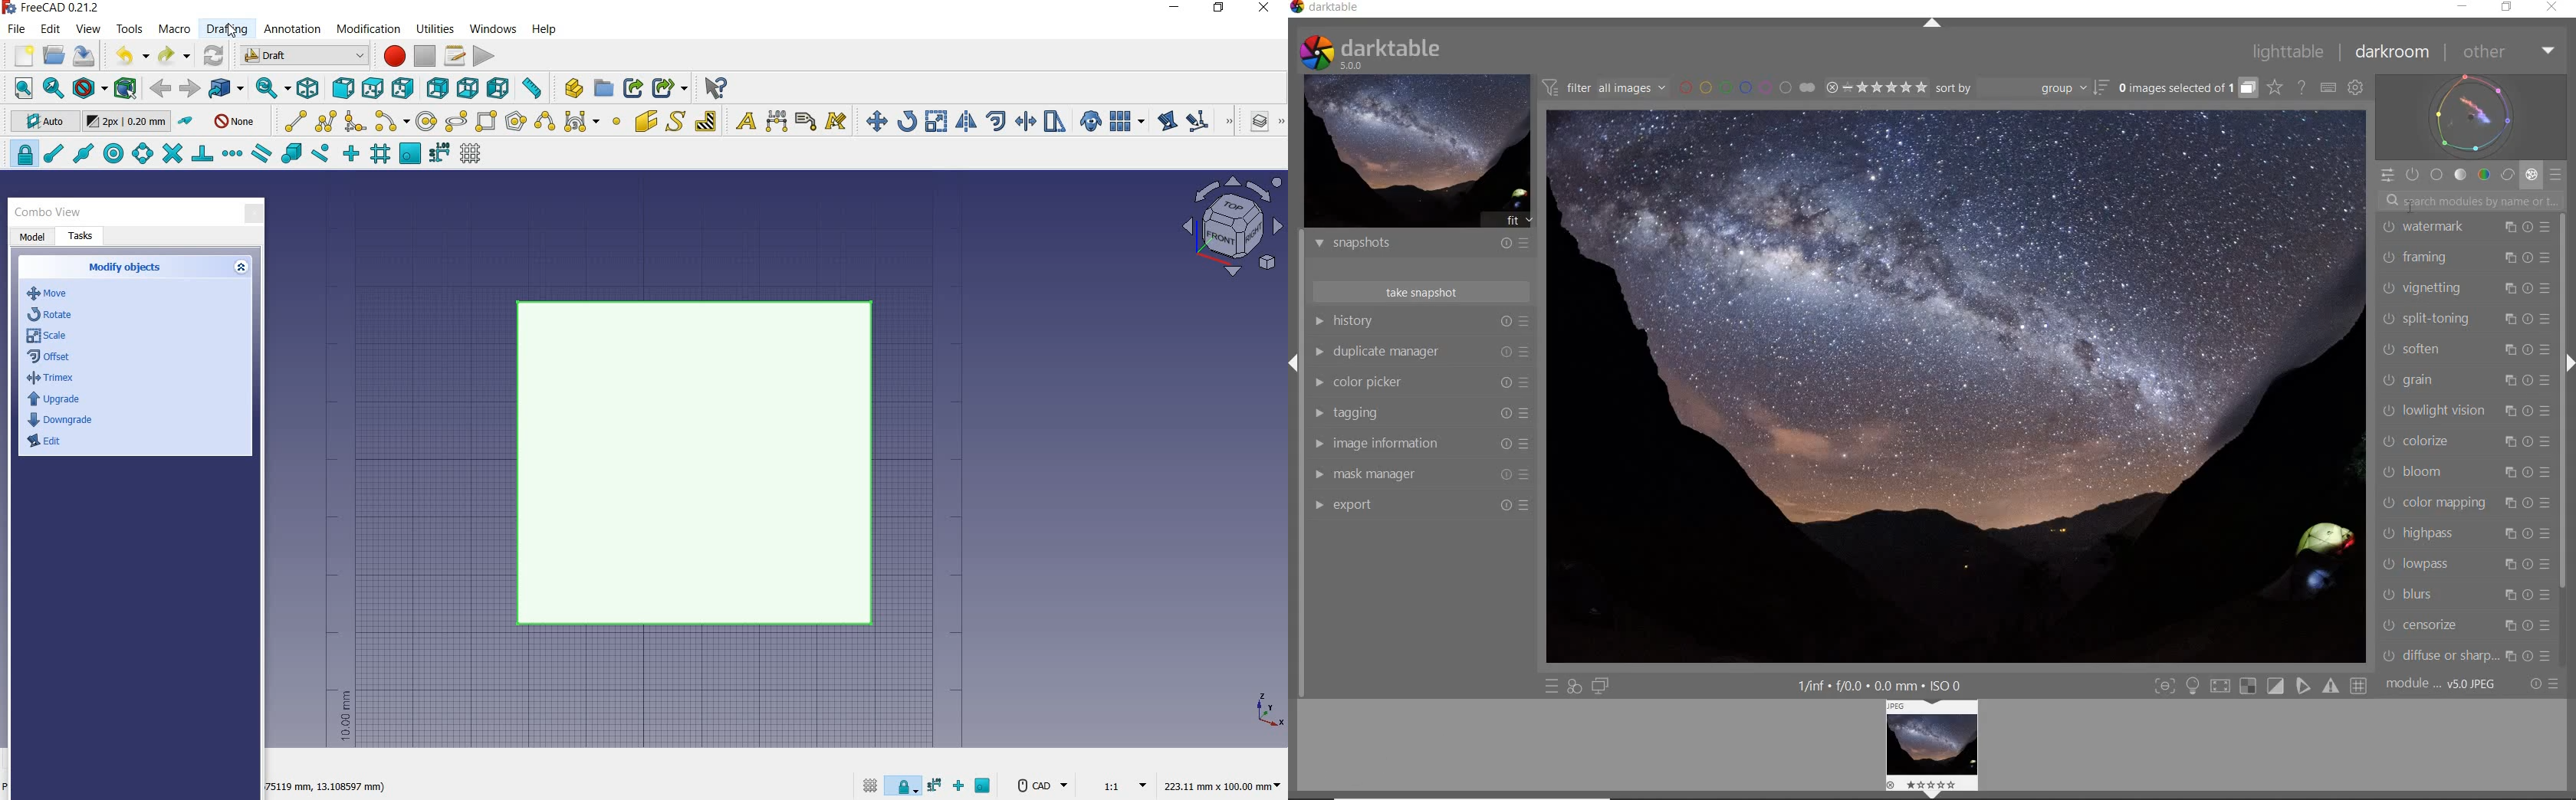 Image resolution: width=2576 pixels, height=812 pixels. What do you see at coordinates (48, 212) in the screenshot?
I see `combo view` at bounding box center [48, 212].